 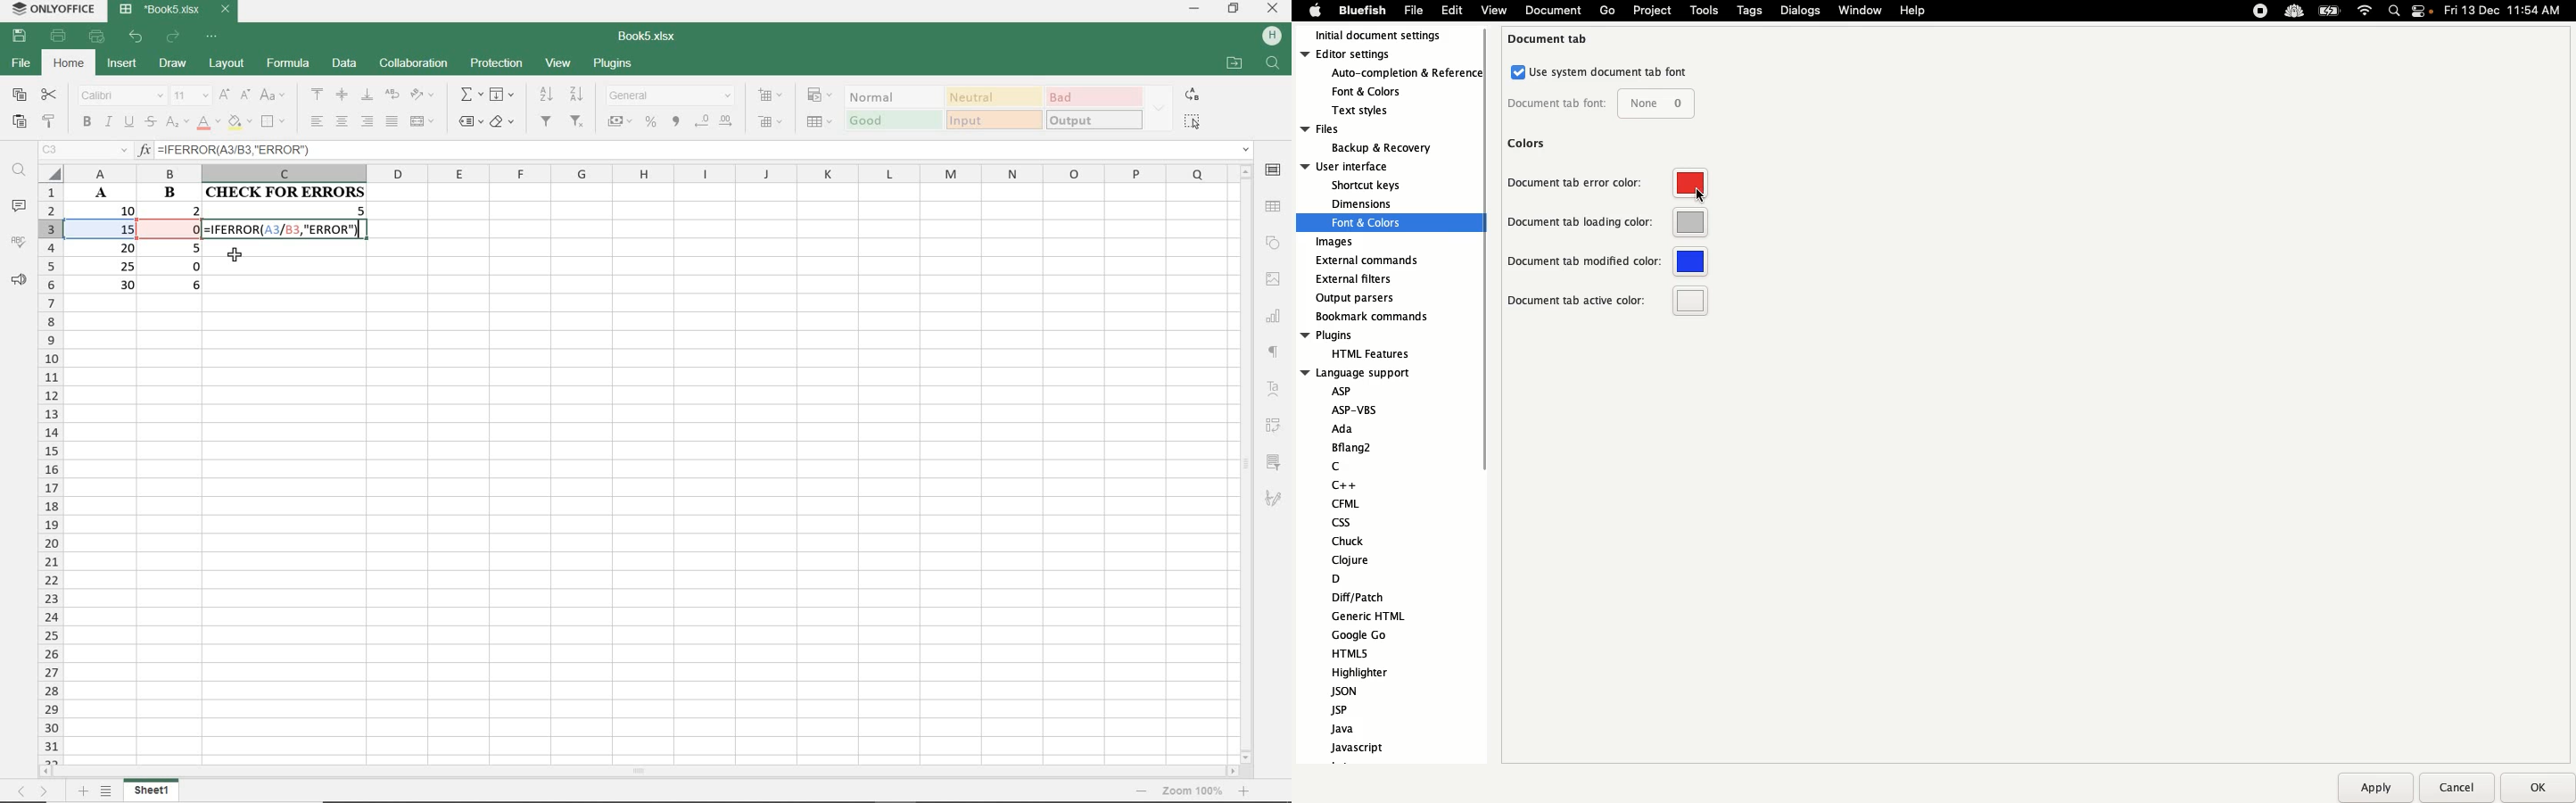 What do you see at coordinates (820, 96) in the screenshot?
I see `CONDITIONAL FORMATTING` at bounding box center [820, 96].